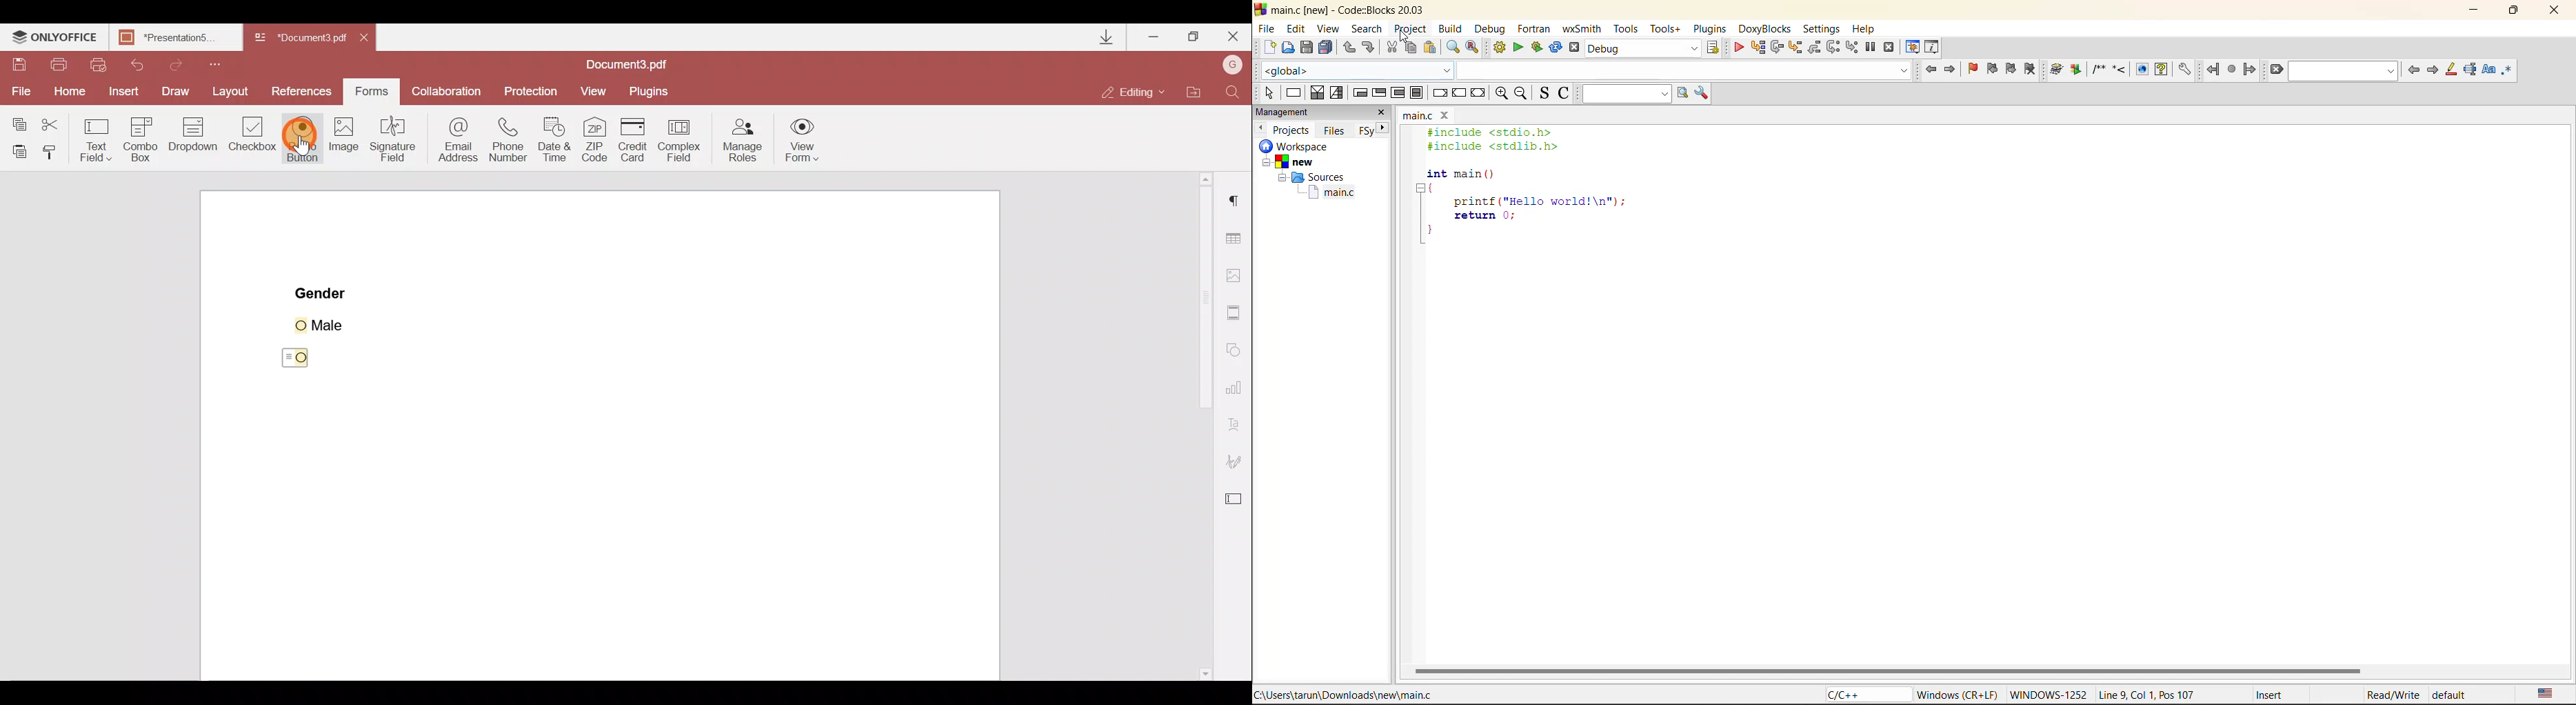 Image resolution: width=2576 pixels, height=728 pixels. Describe the element at coordinates (634, 136) in the screenshot. I see `Credit card` at that location.